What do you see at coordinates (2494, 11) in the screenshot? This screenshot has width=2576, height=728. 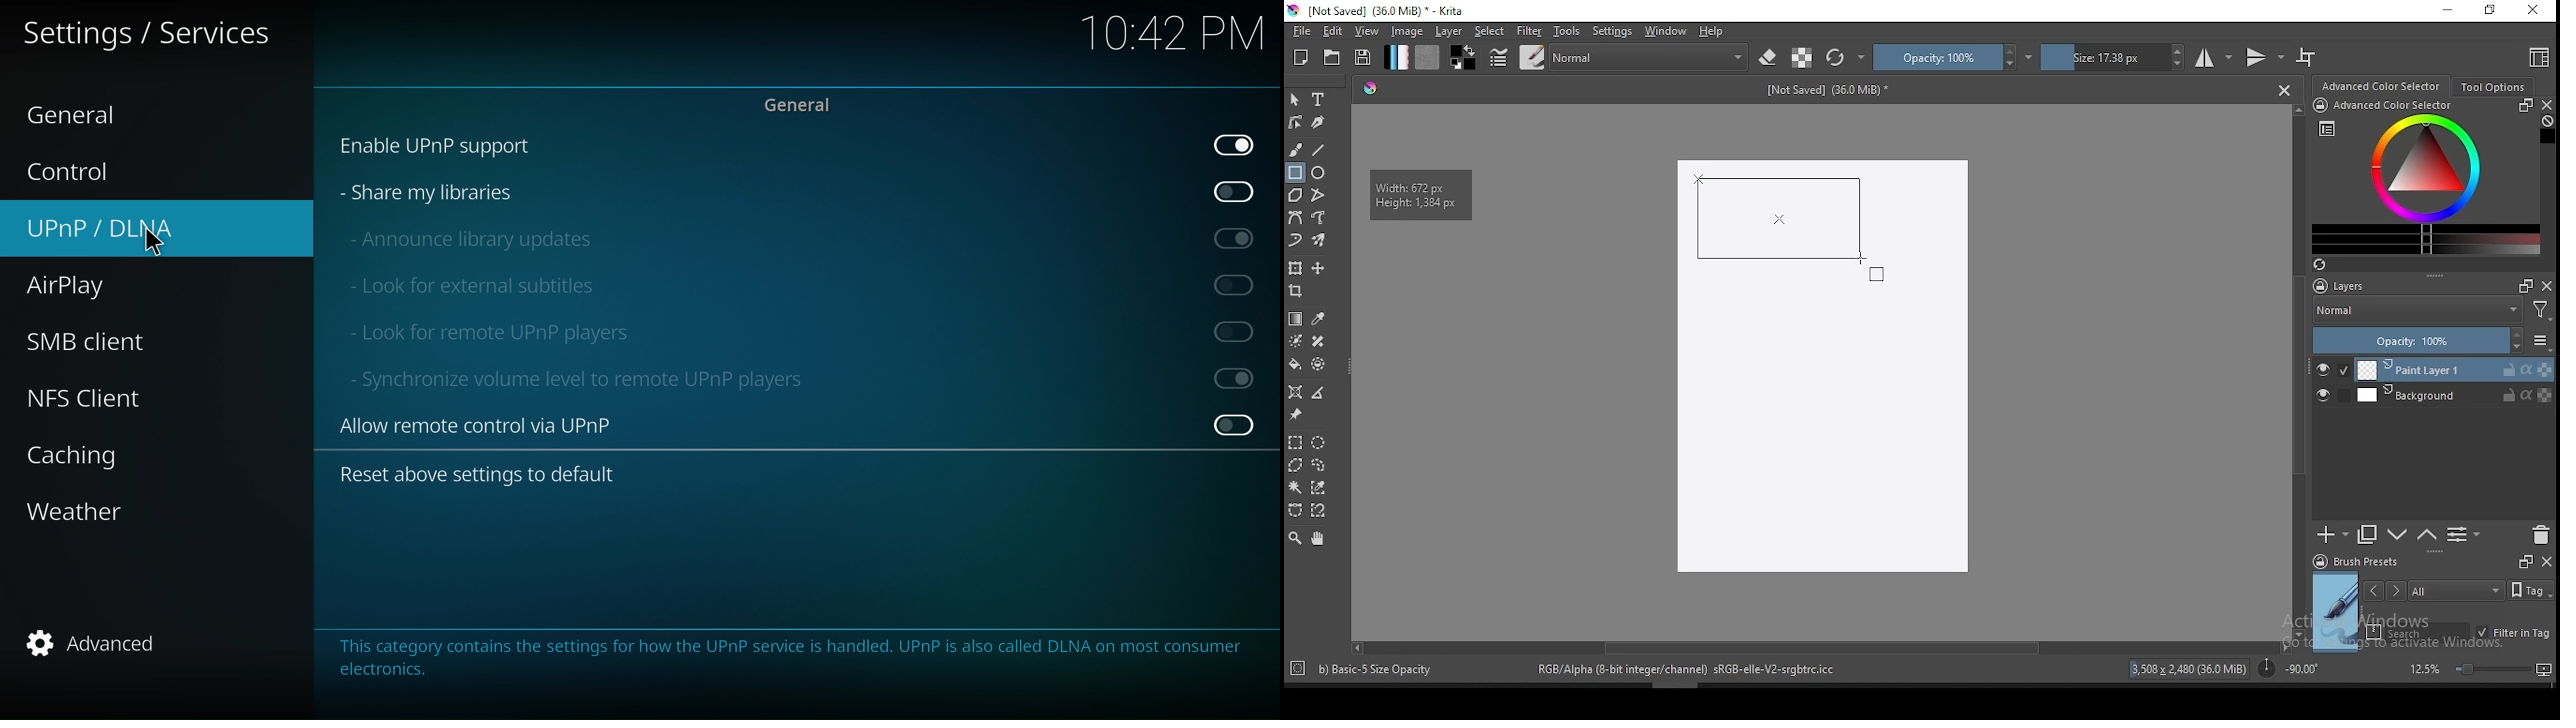 I see `restore` at bounding box center [2494, 11].